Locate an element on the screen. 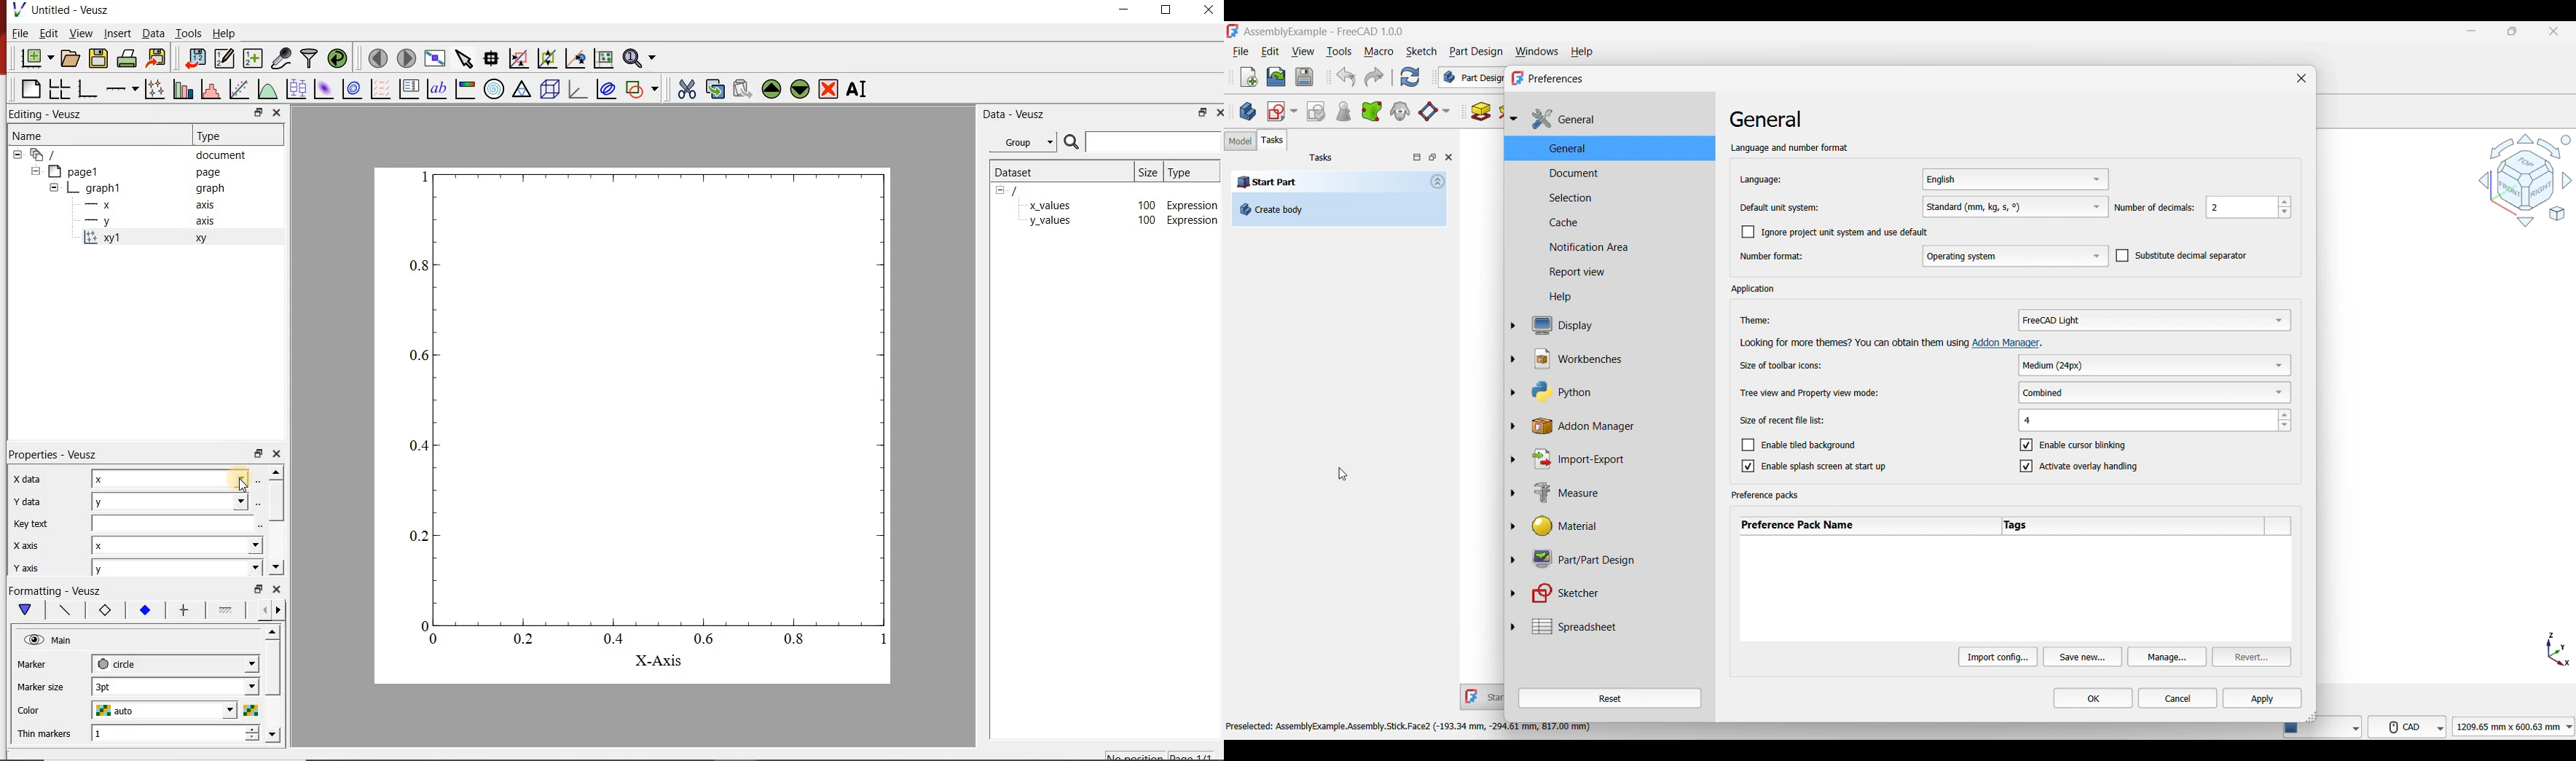   default unit system is located at coordinates (1780, 207).